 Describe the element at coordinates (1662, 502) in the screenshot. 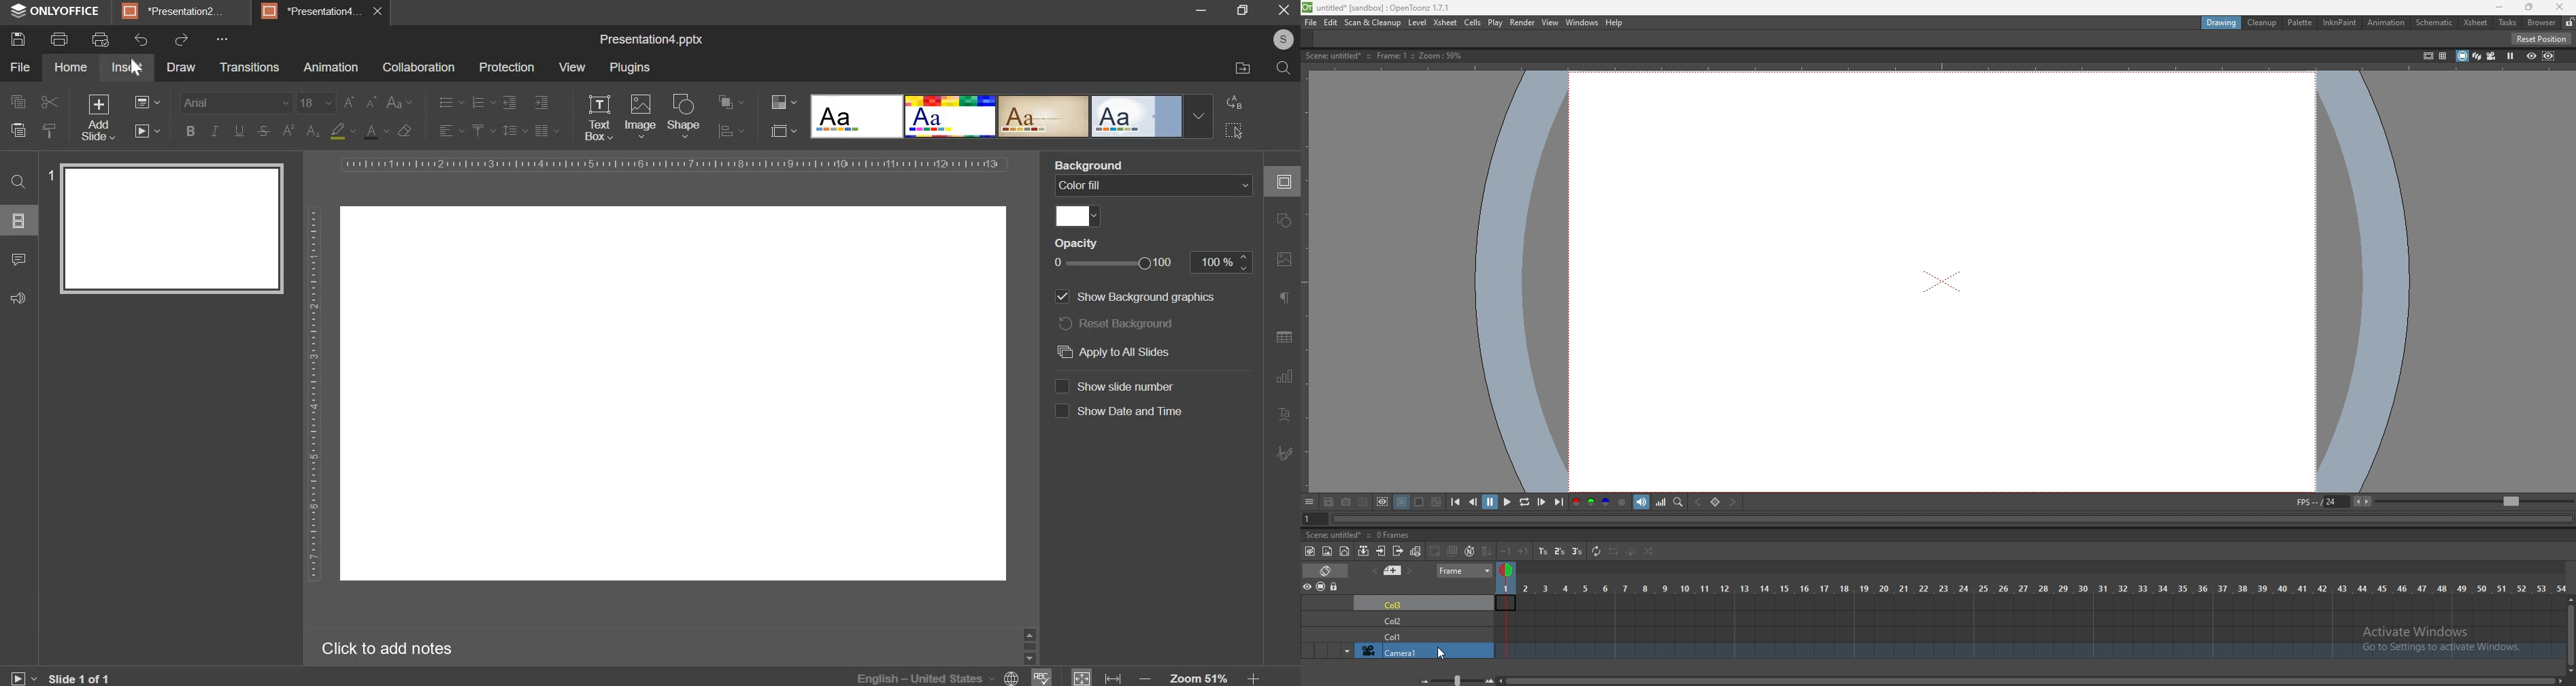

I see `histogram` at that location.